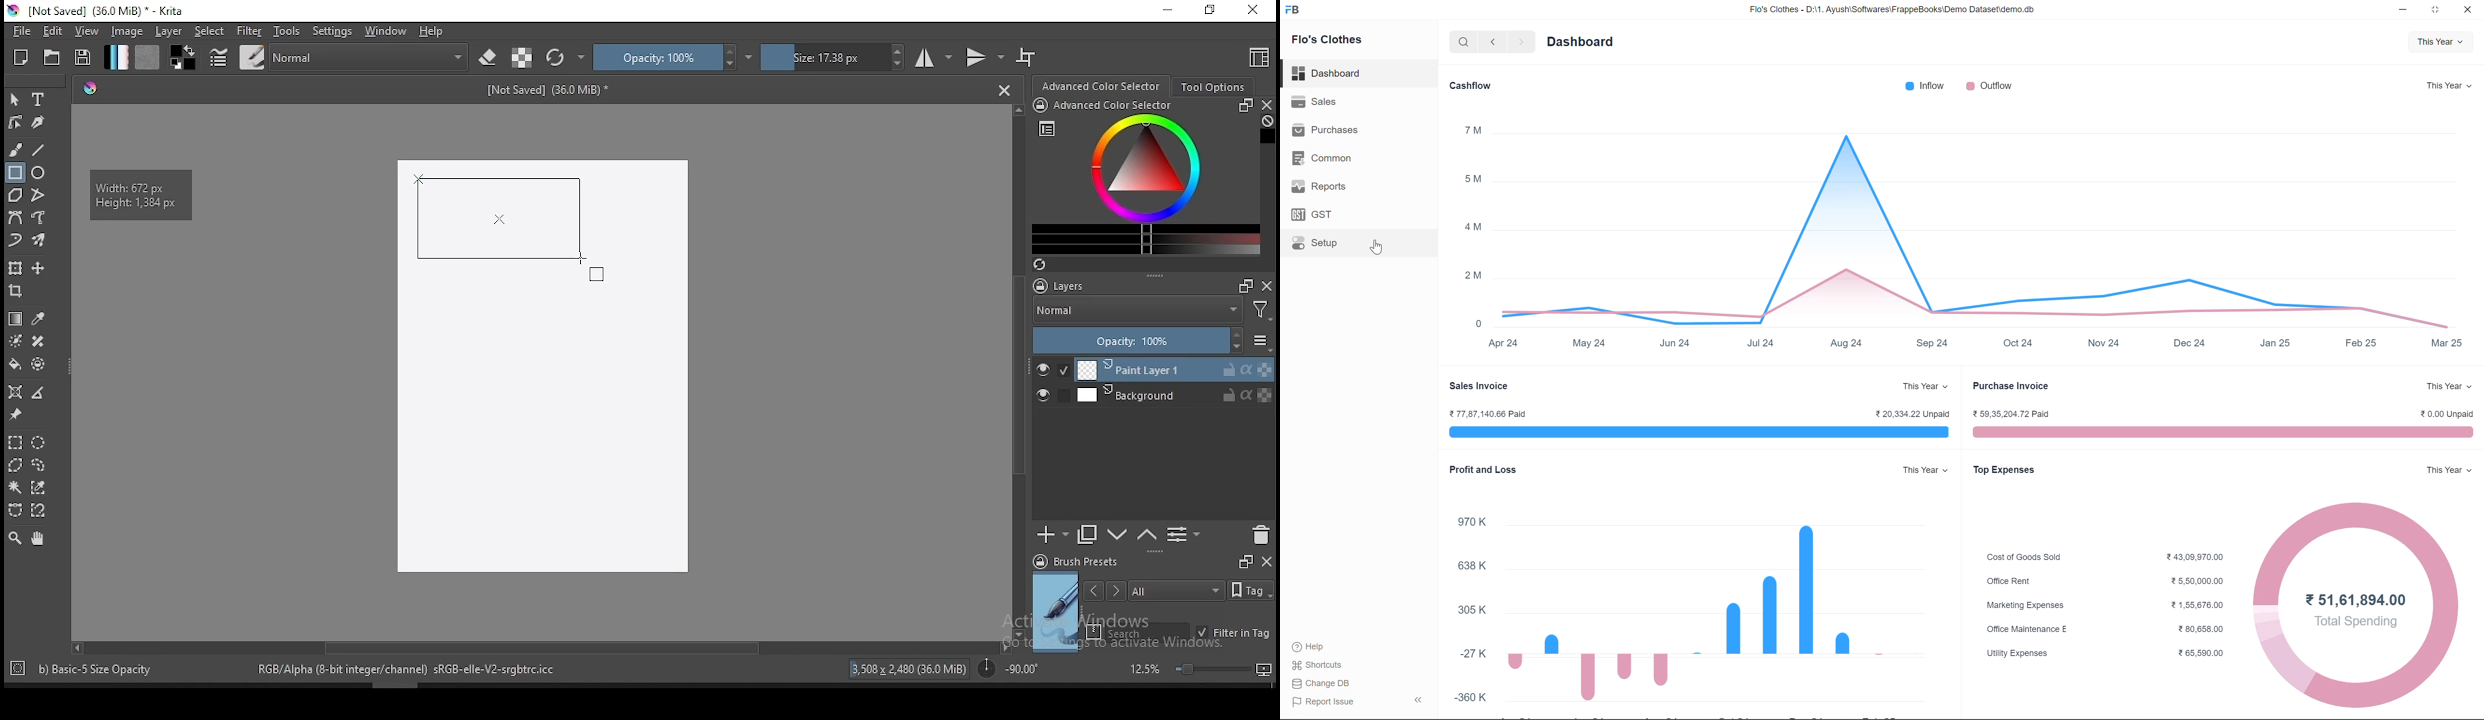  I want to click on Marketing Expenses %1,55,676.00, so click(2105, 604).